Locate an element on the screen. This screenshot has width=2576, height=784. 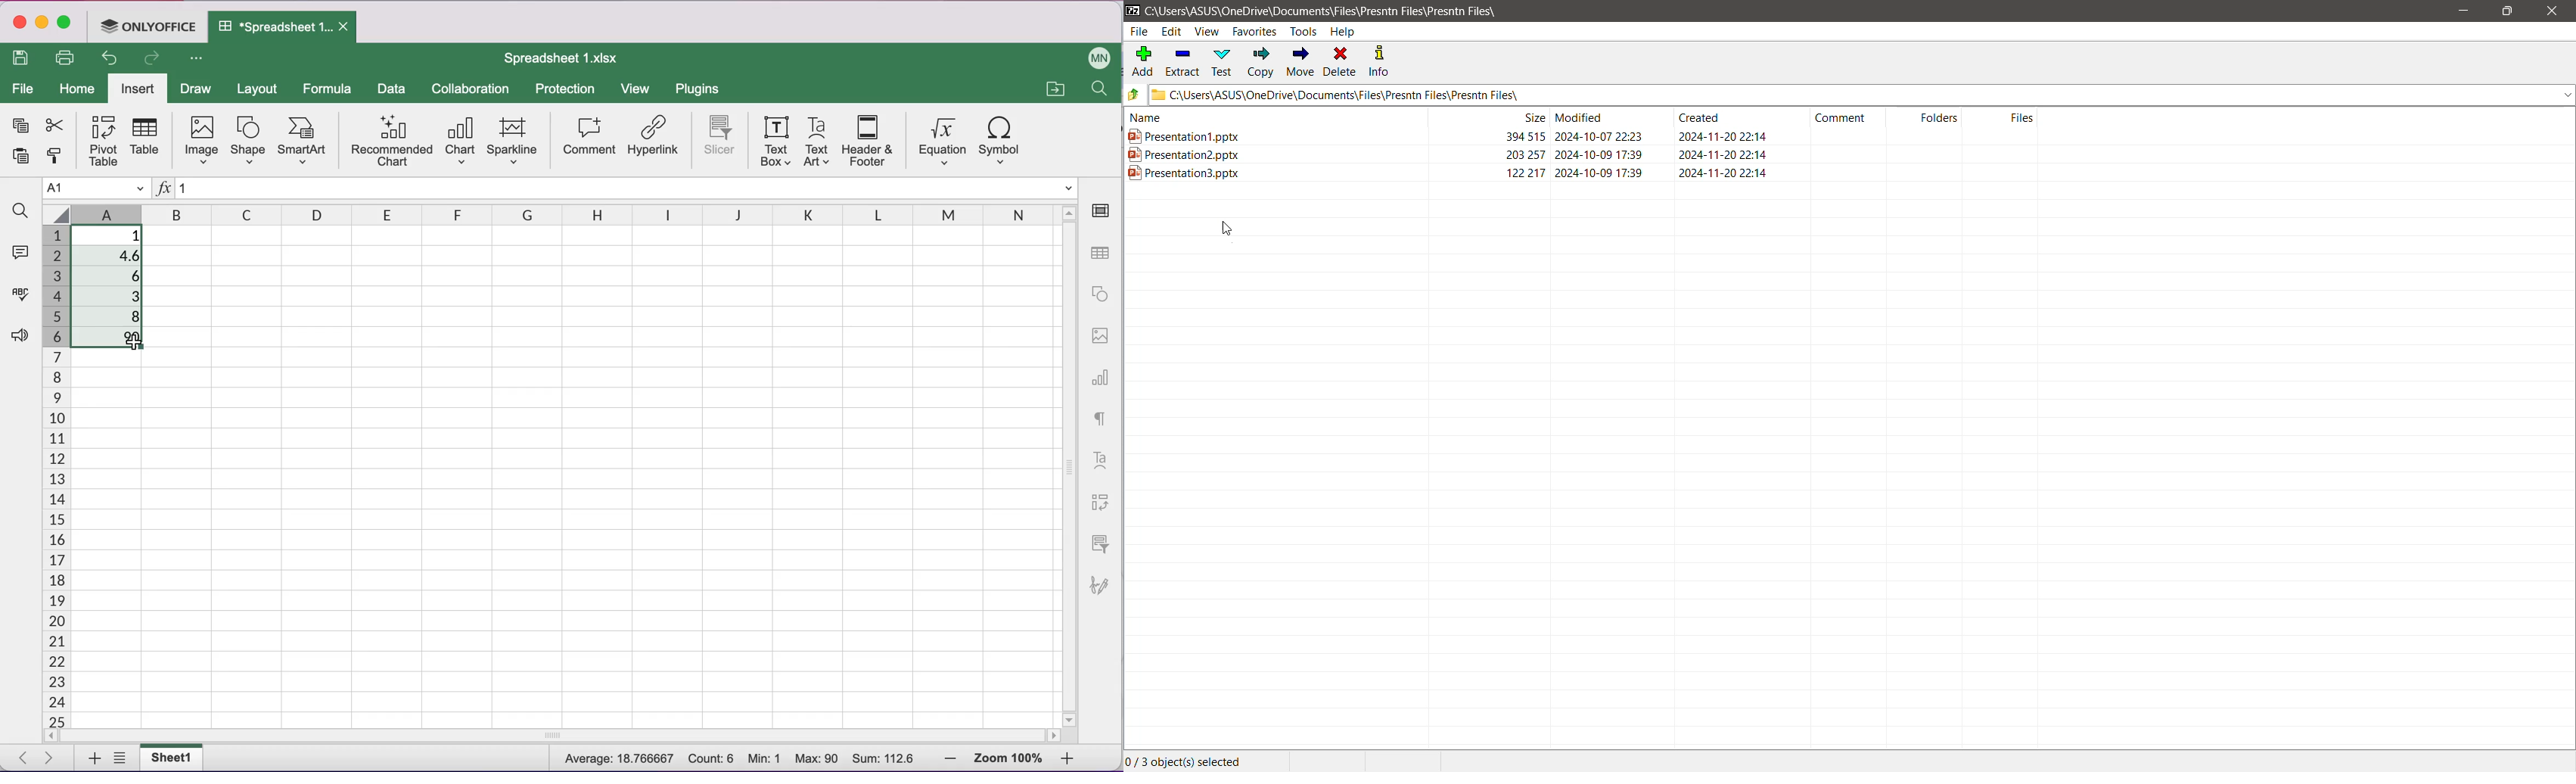
chart is located at coordinates (1102, 382).